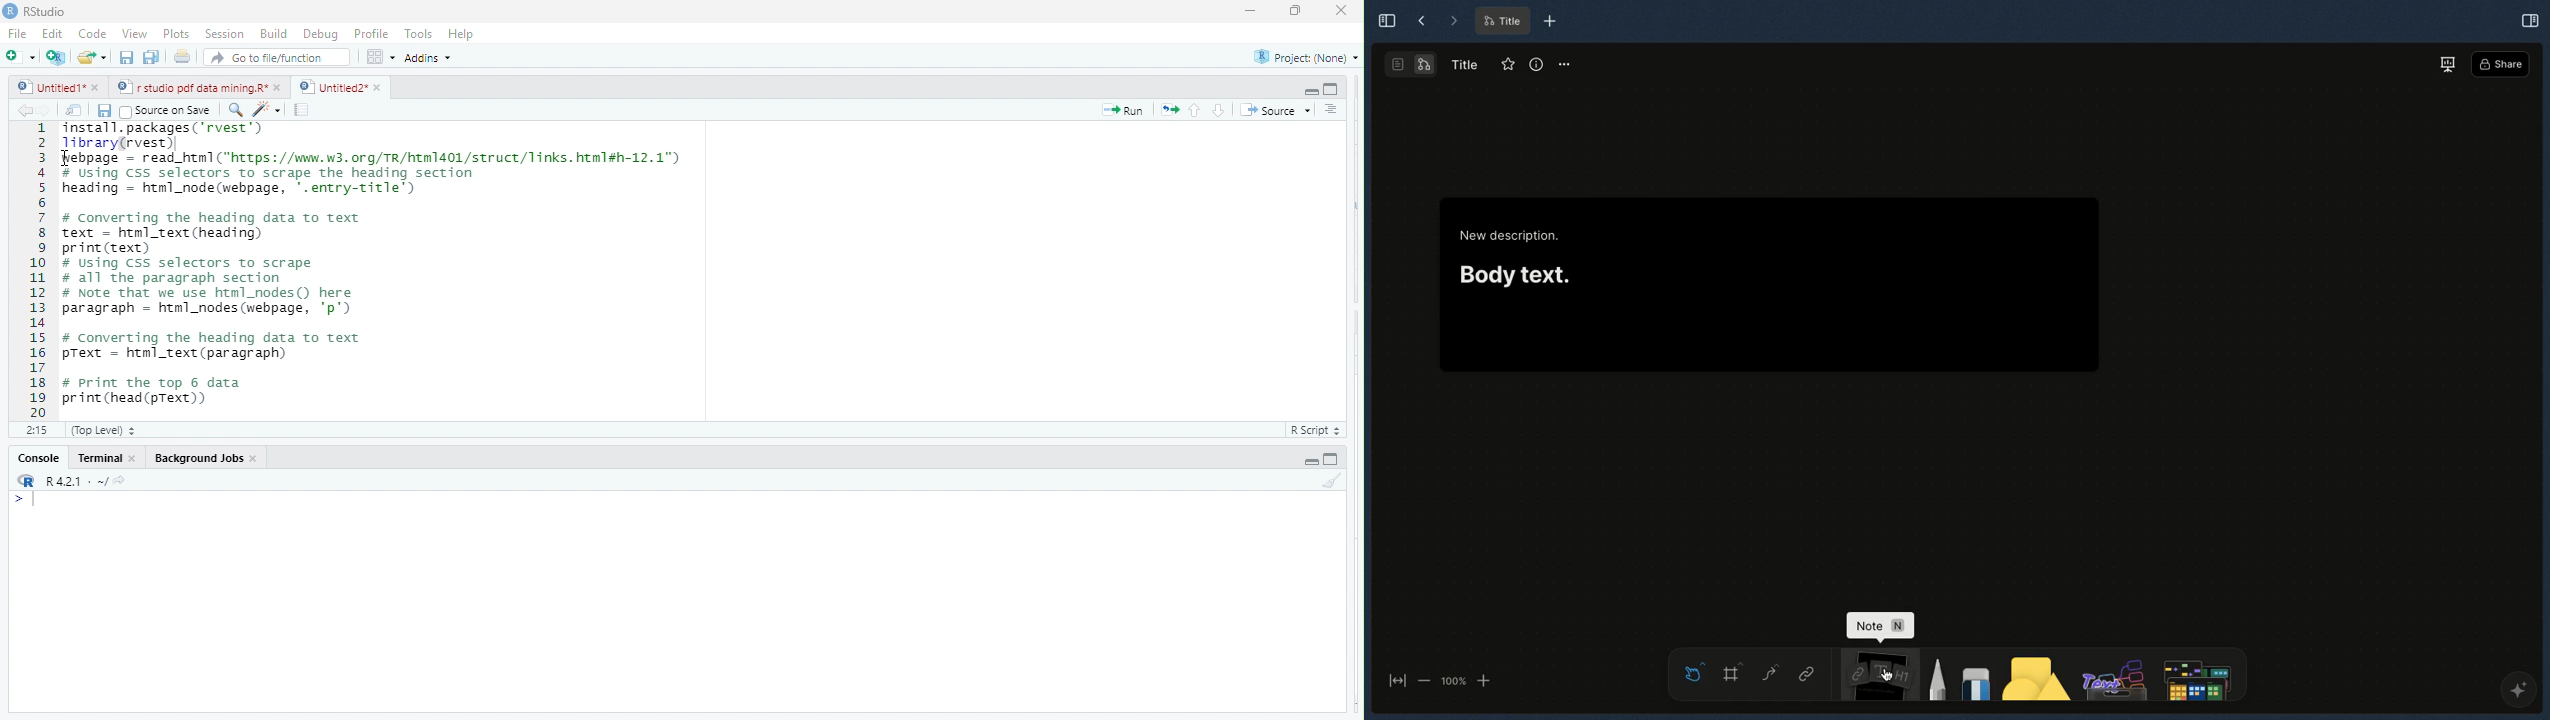 This screenshot has height=728, width=2576. I want to click on R Script , so click(1312, 431).